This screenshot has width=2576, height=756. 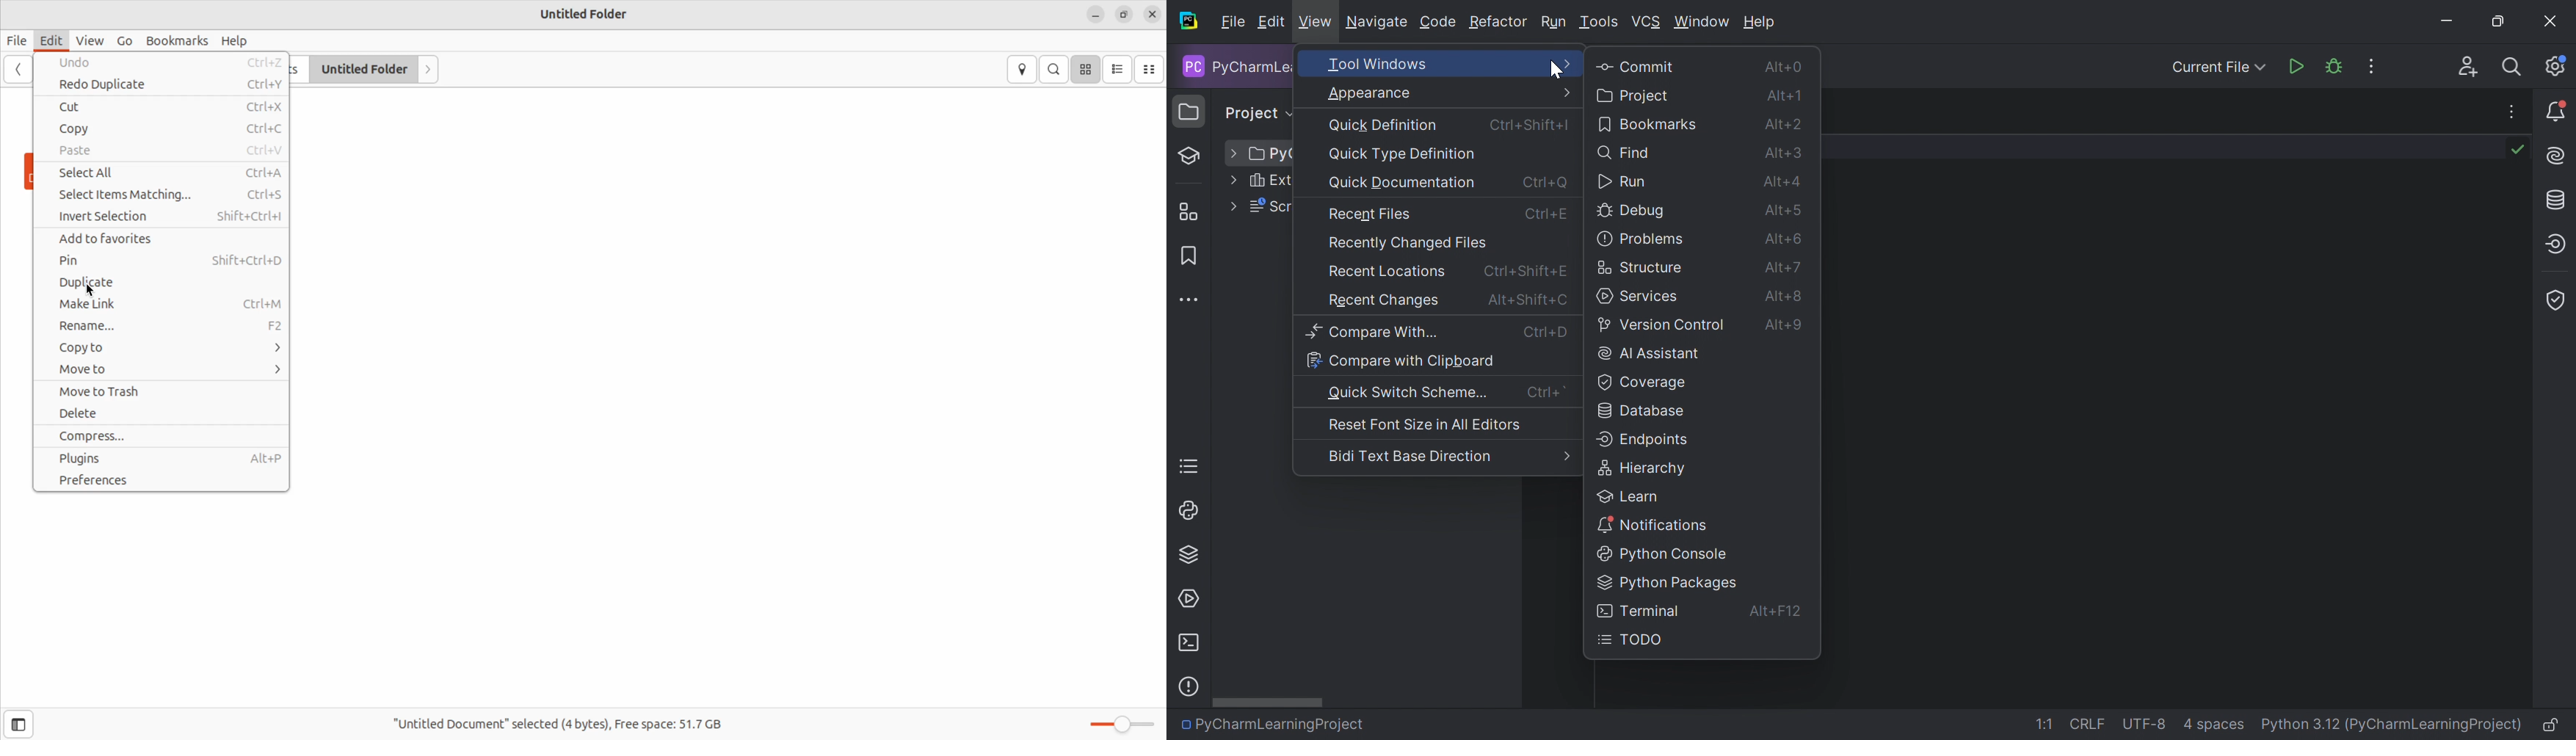 I want to click on Problems, so click(x=1640, y=238).